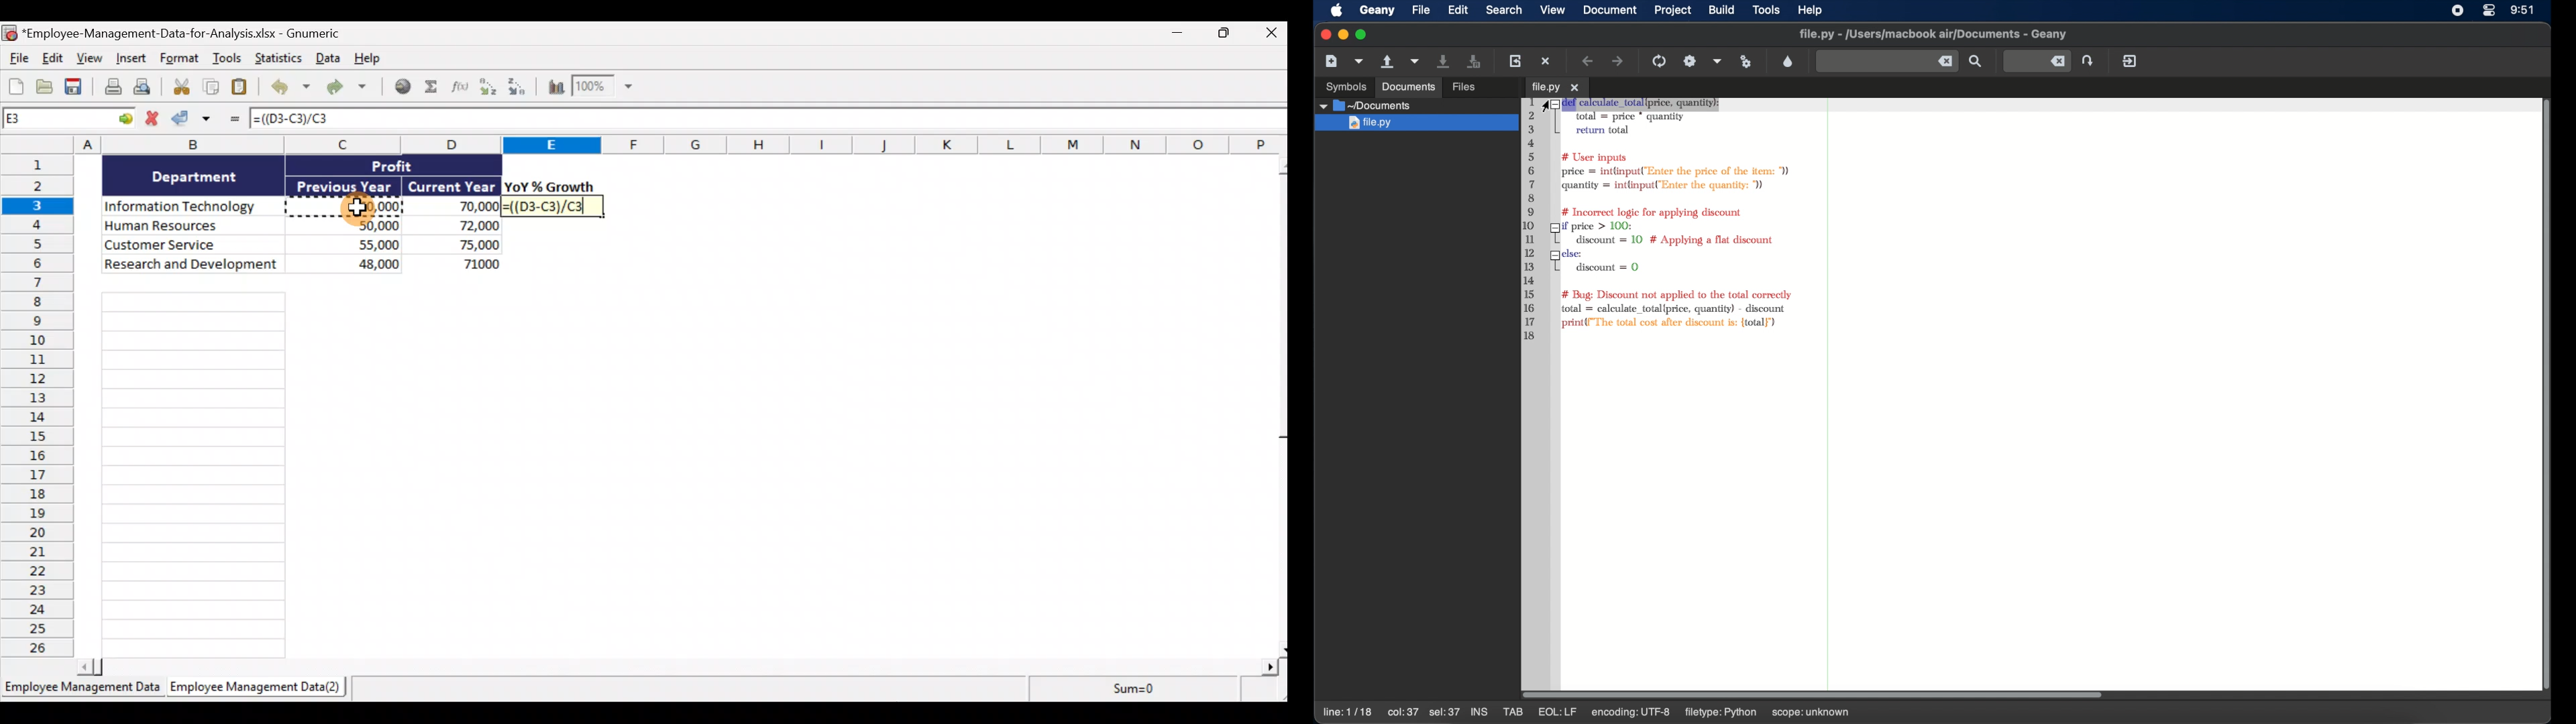 The height and width of the screenshot is (728, 2576). I want to click on Insert hyperlink, so click(402, 88).